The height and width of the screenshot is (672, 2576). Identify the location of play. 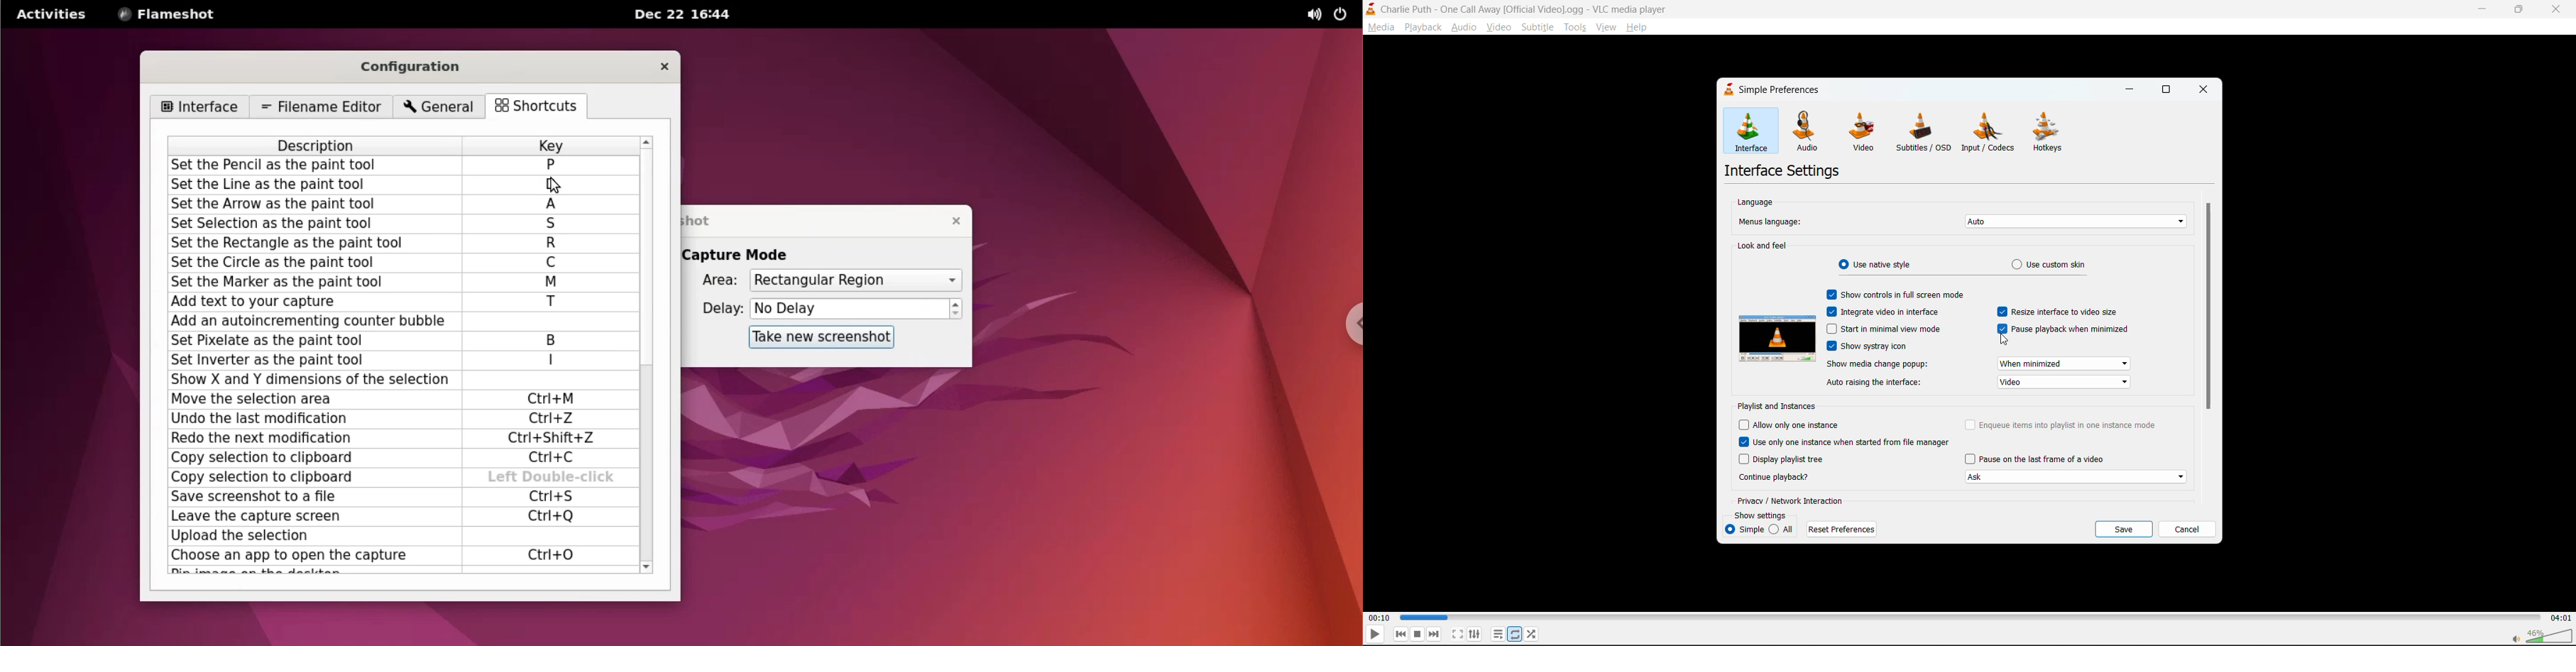
(1375, 635).